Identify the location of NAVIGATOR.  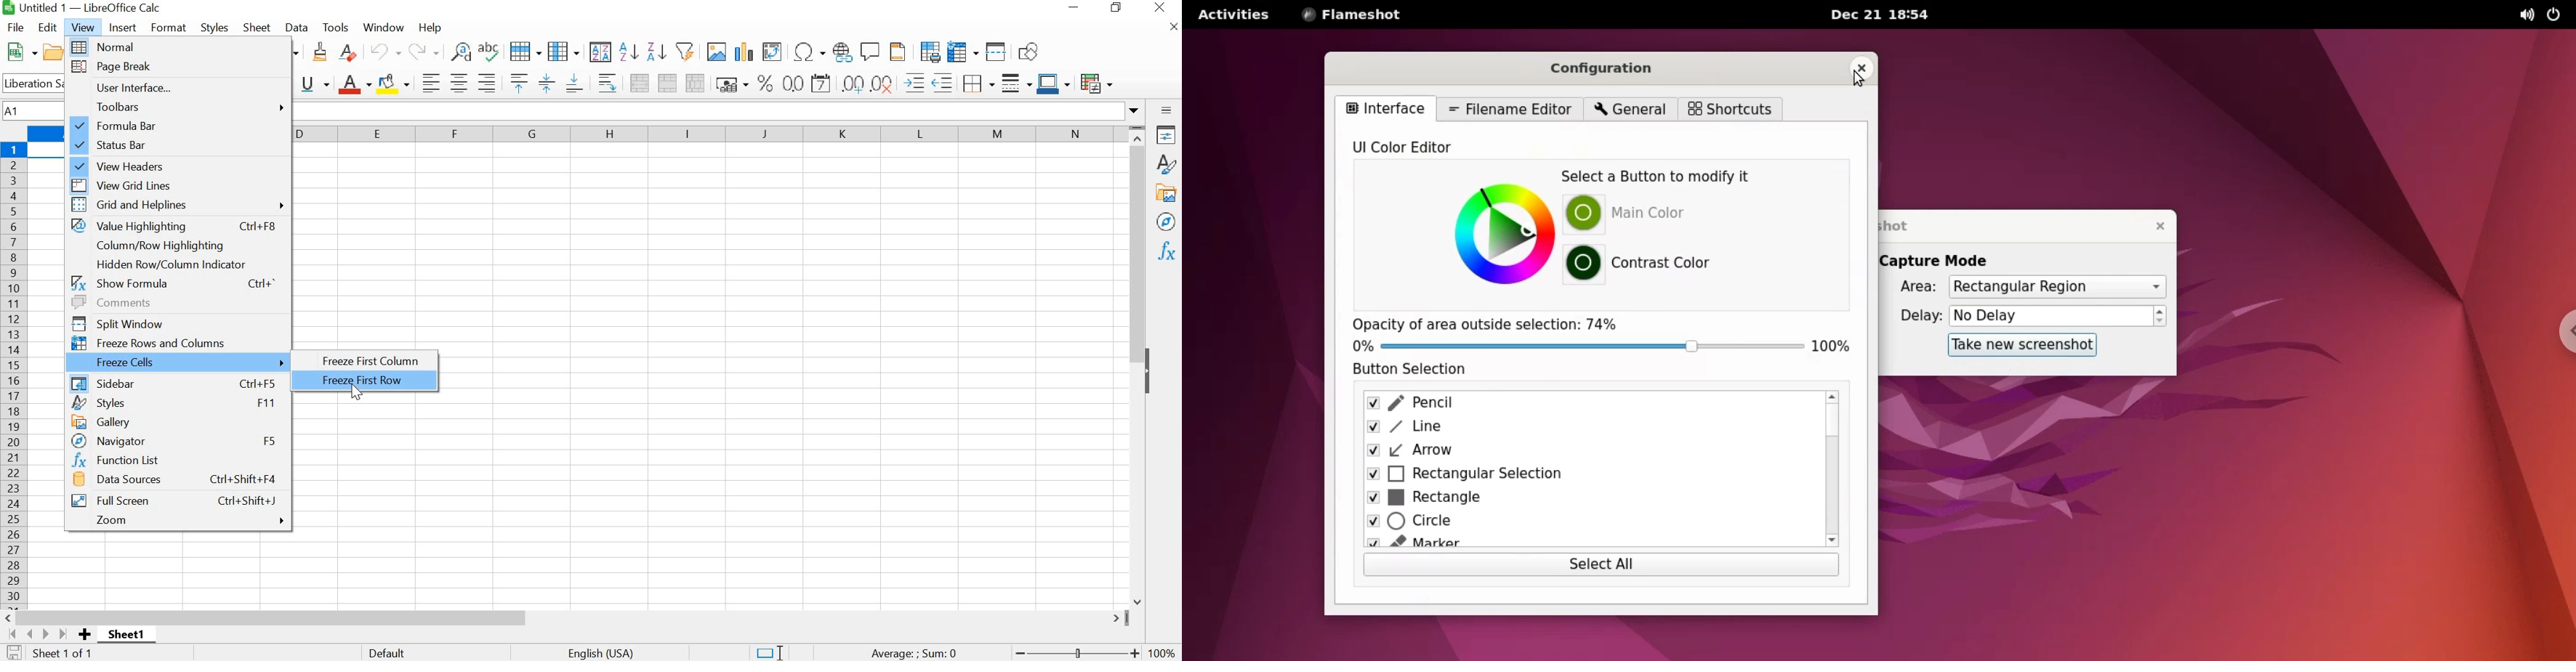
(176, 441).